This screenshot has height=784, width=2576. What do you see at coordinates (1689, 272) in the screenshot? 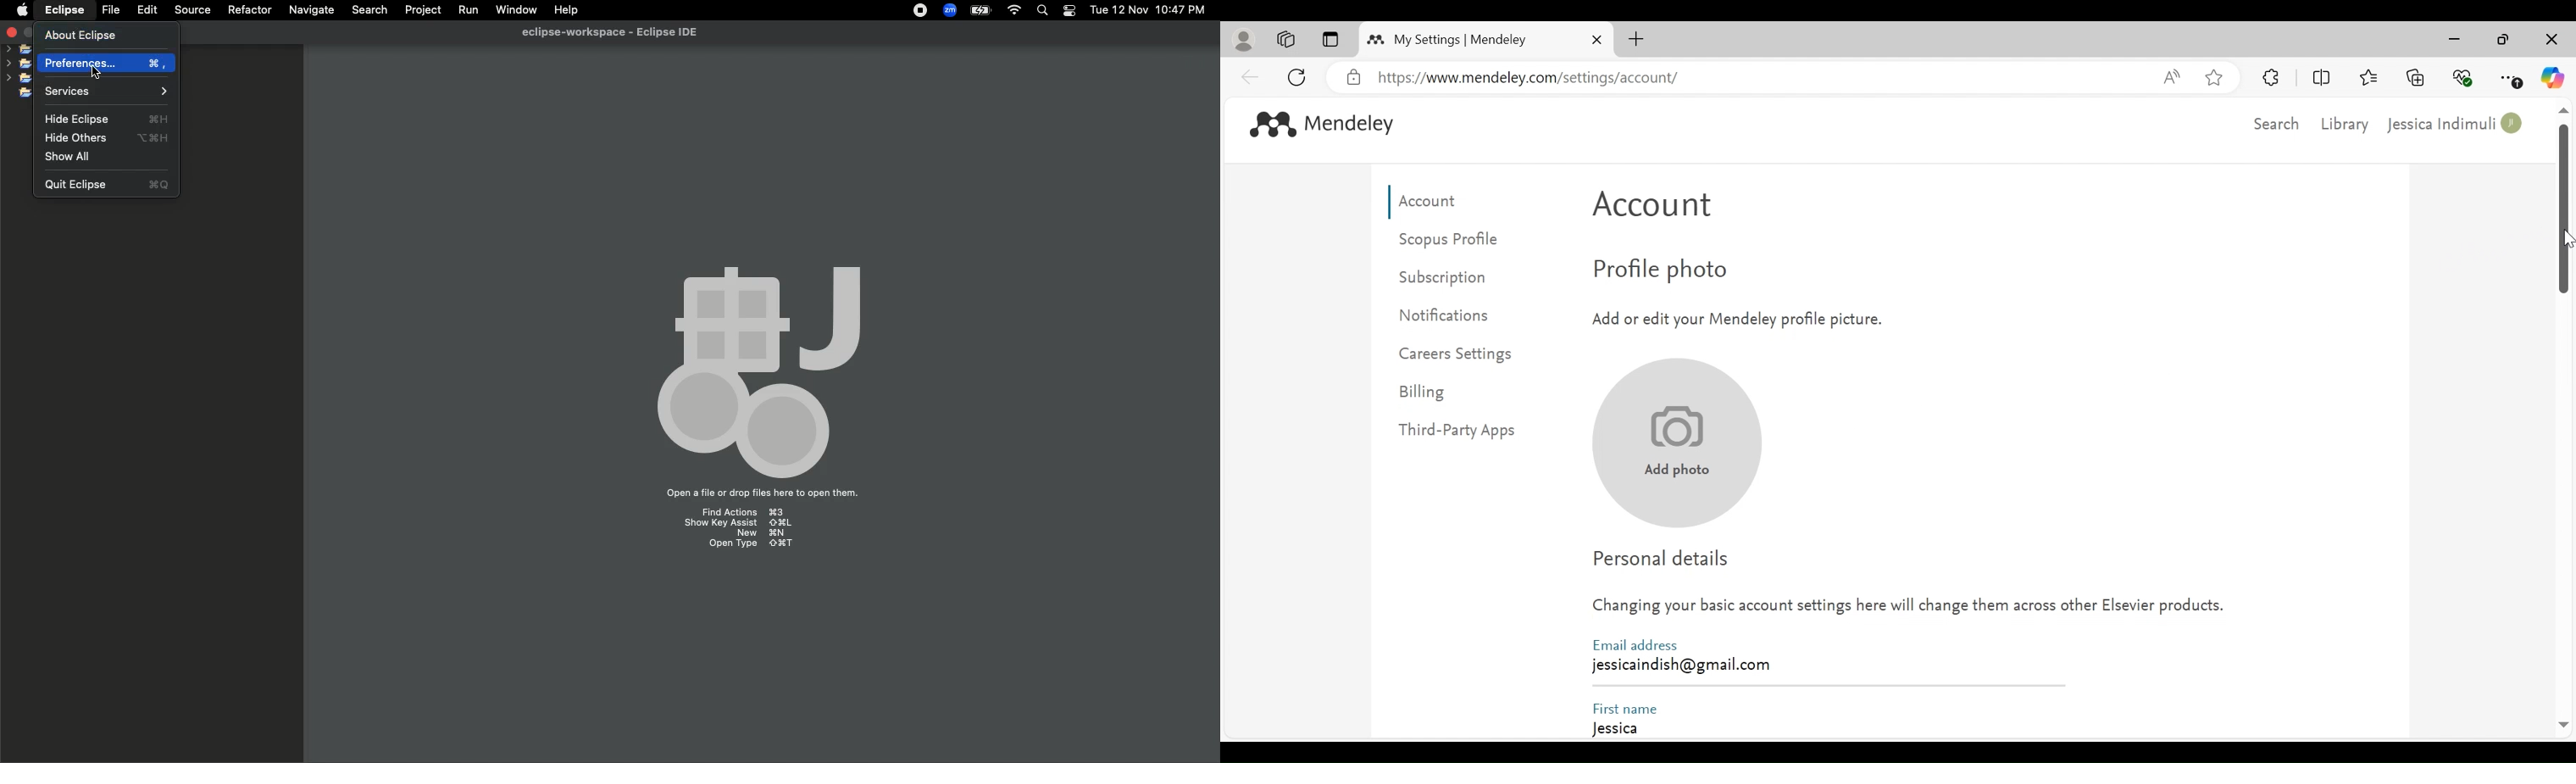
I see `Profile Photo` at bounding box center [1689, 272].